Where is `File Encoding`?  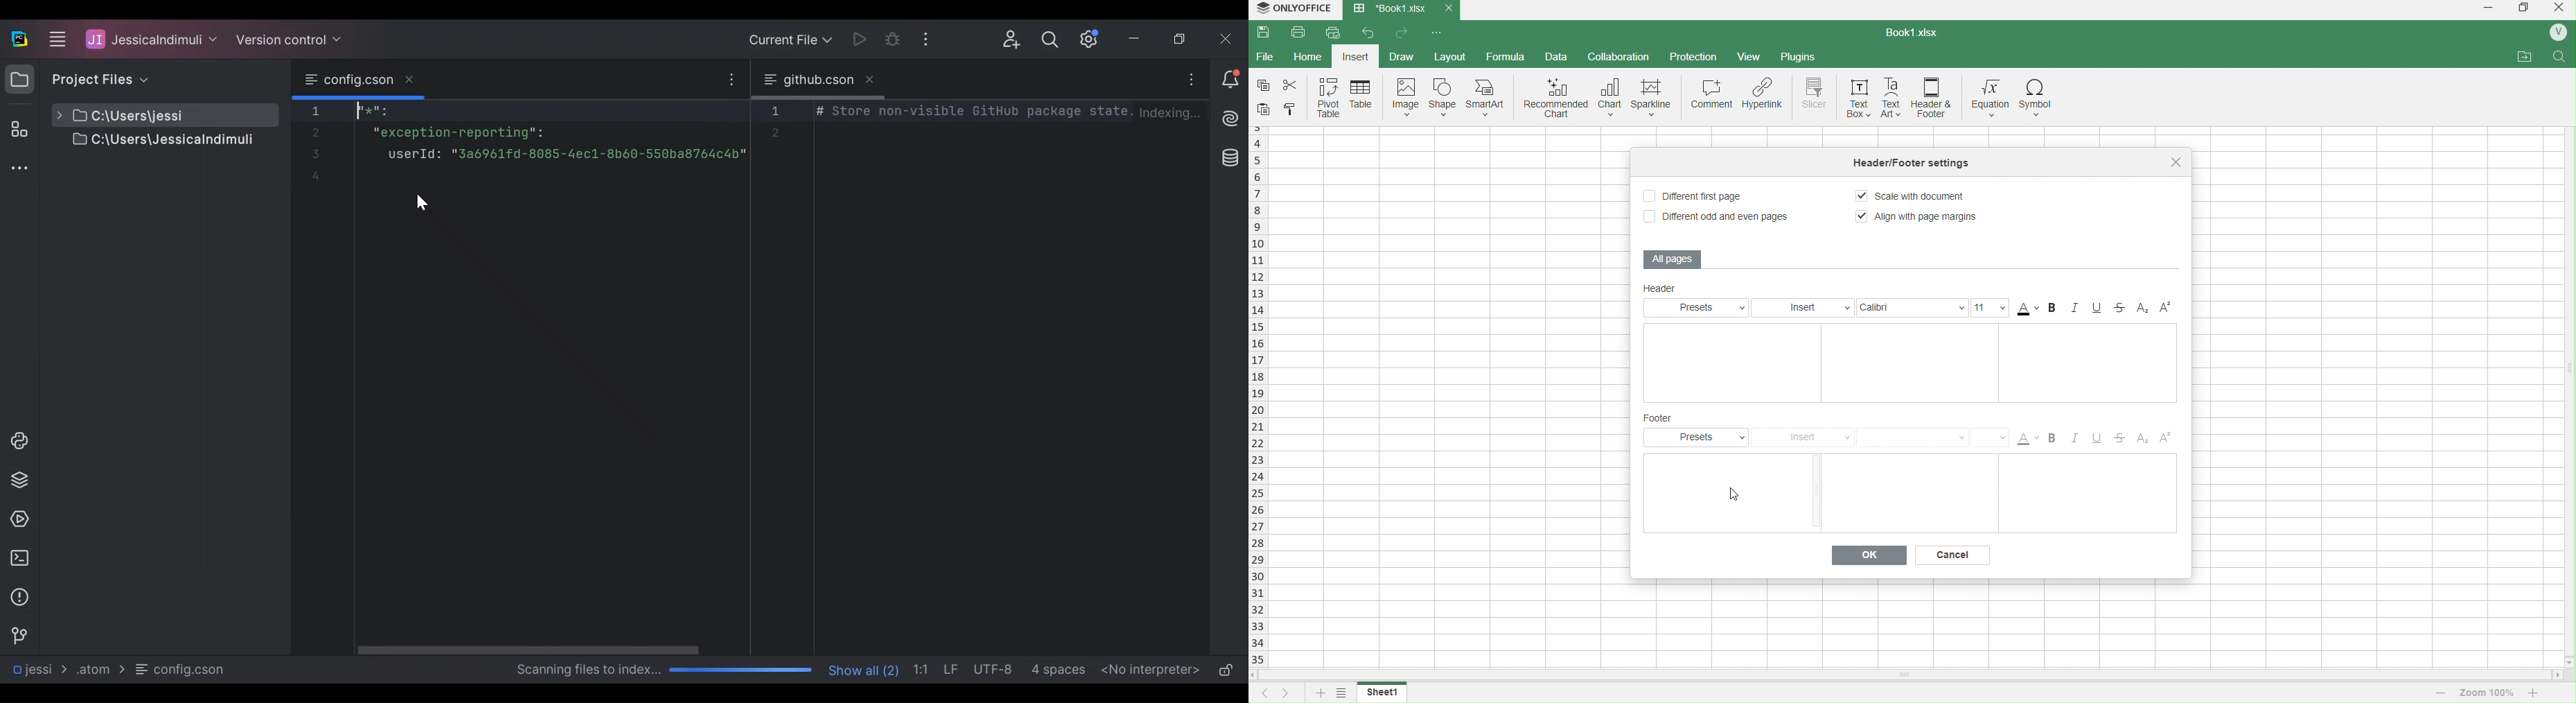
File Encoding is located at coordinates (996, 669).